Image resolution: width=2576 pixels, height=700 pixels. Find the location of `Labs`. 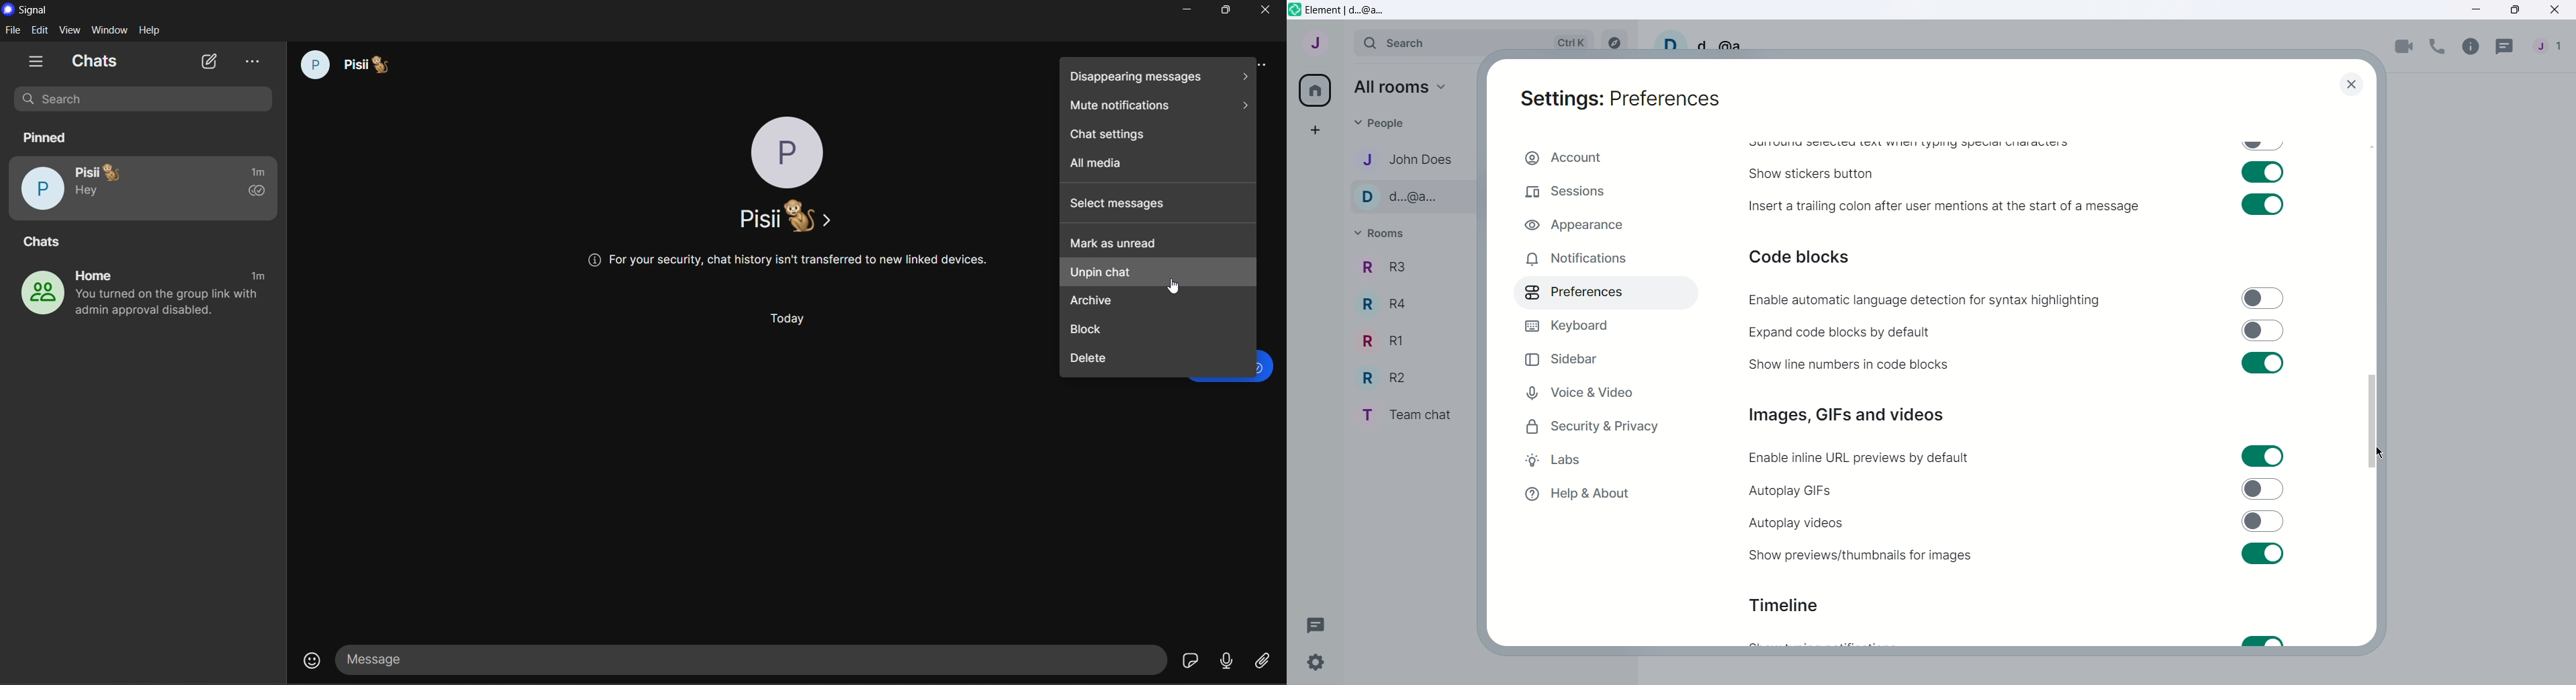

Labs is located at coordinates (1594, 460).